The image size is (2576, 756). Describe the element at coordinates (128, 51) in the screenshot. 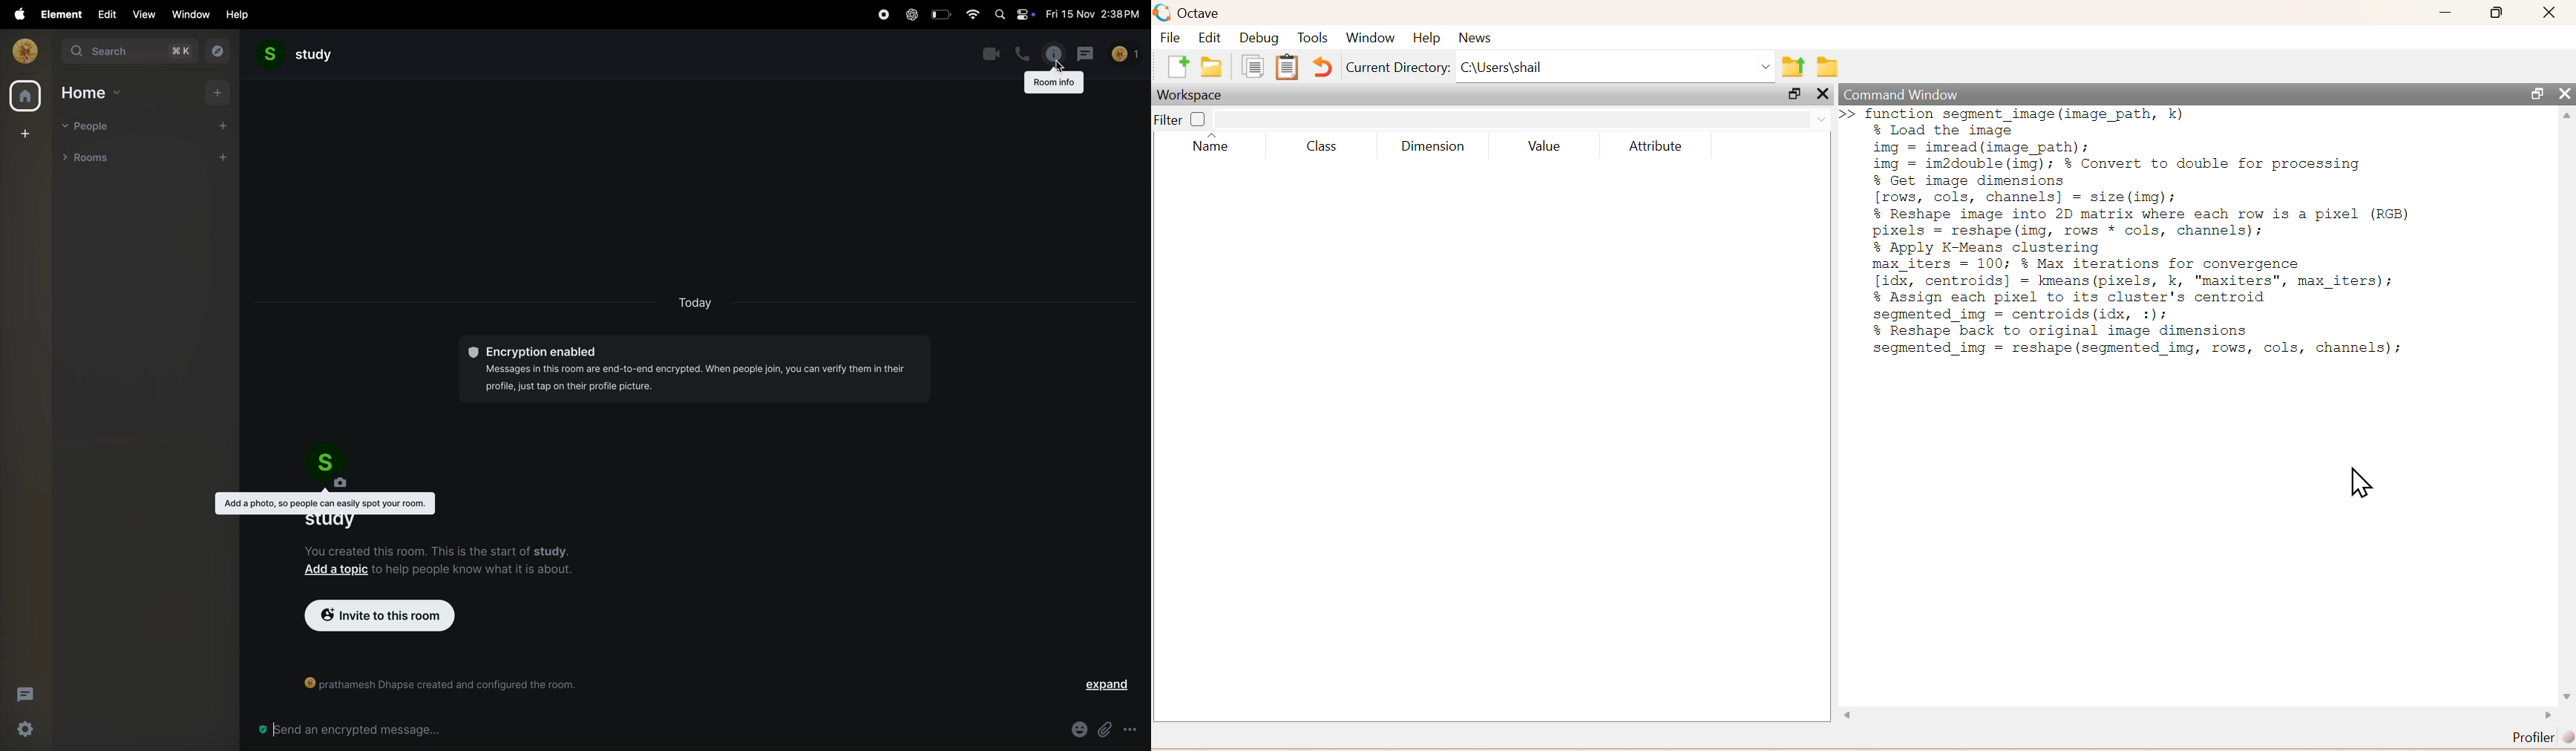

I see `search` at that location.